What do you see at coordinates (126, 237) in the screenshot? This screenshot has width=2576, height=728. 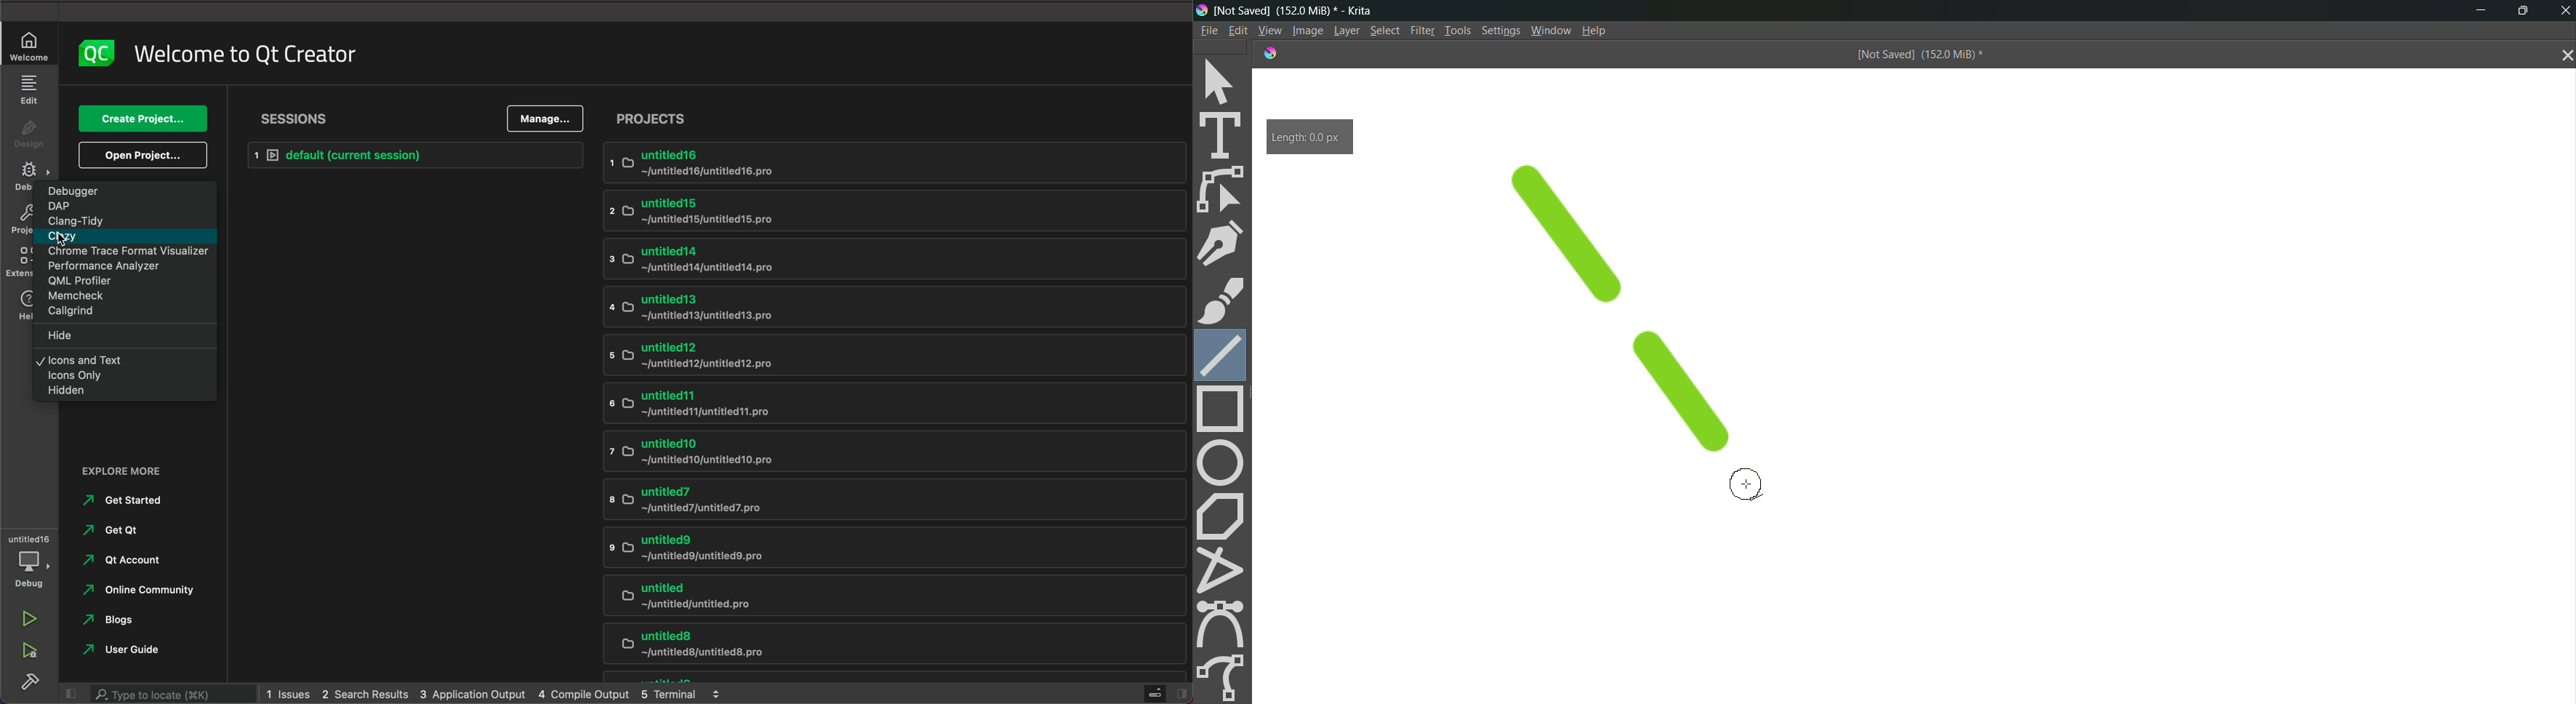 I see `clazy` at bounding box center [126, 237].